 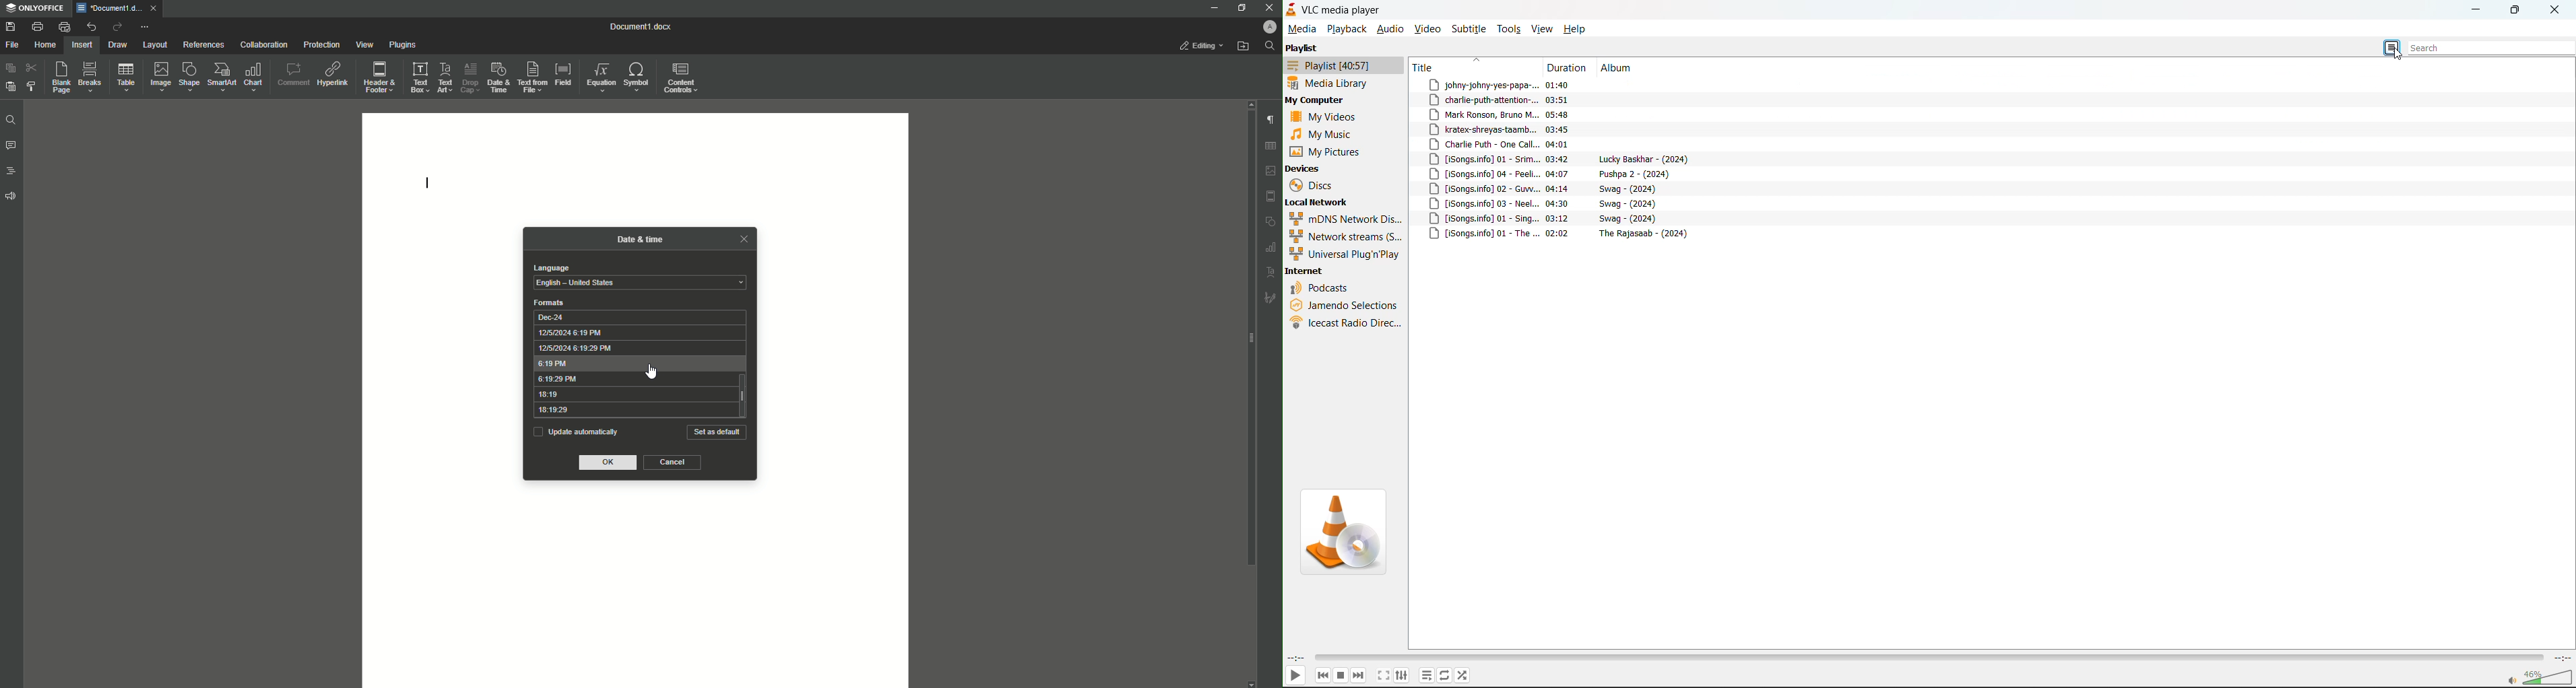 What do you see at coordinates (717, 432) in the screenshot?
I see `Set as default` at bounding box center [717, 432].